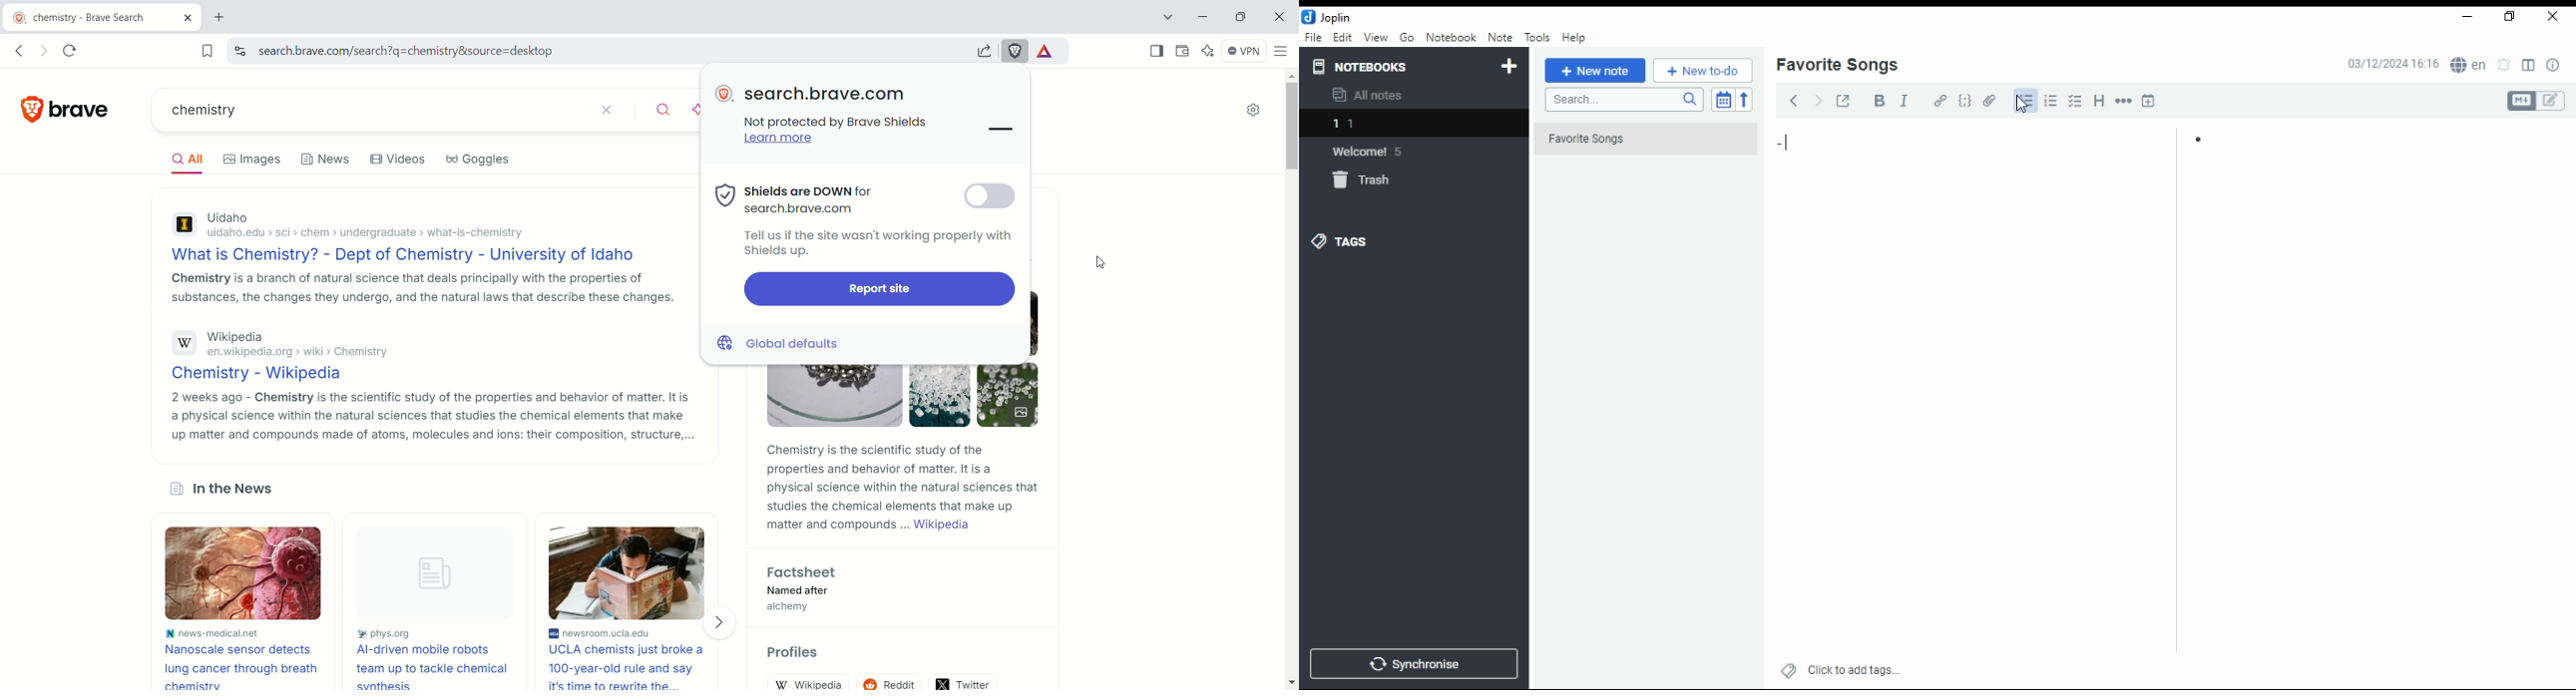 This screenshot has width=2576, height=700. I want to click on toggle layout, so click(2529, 66).